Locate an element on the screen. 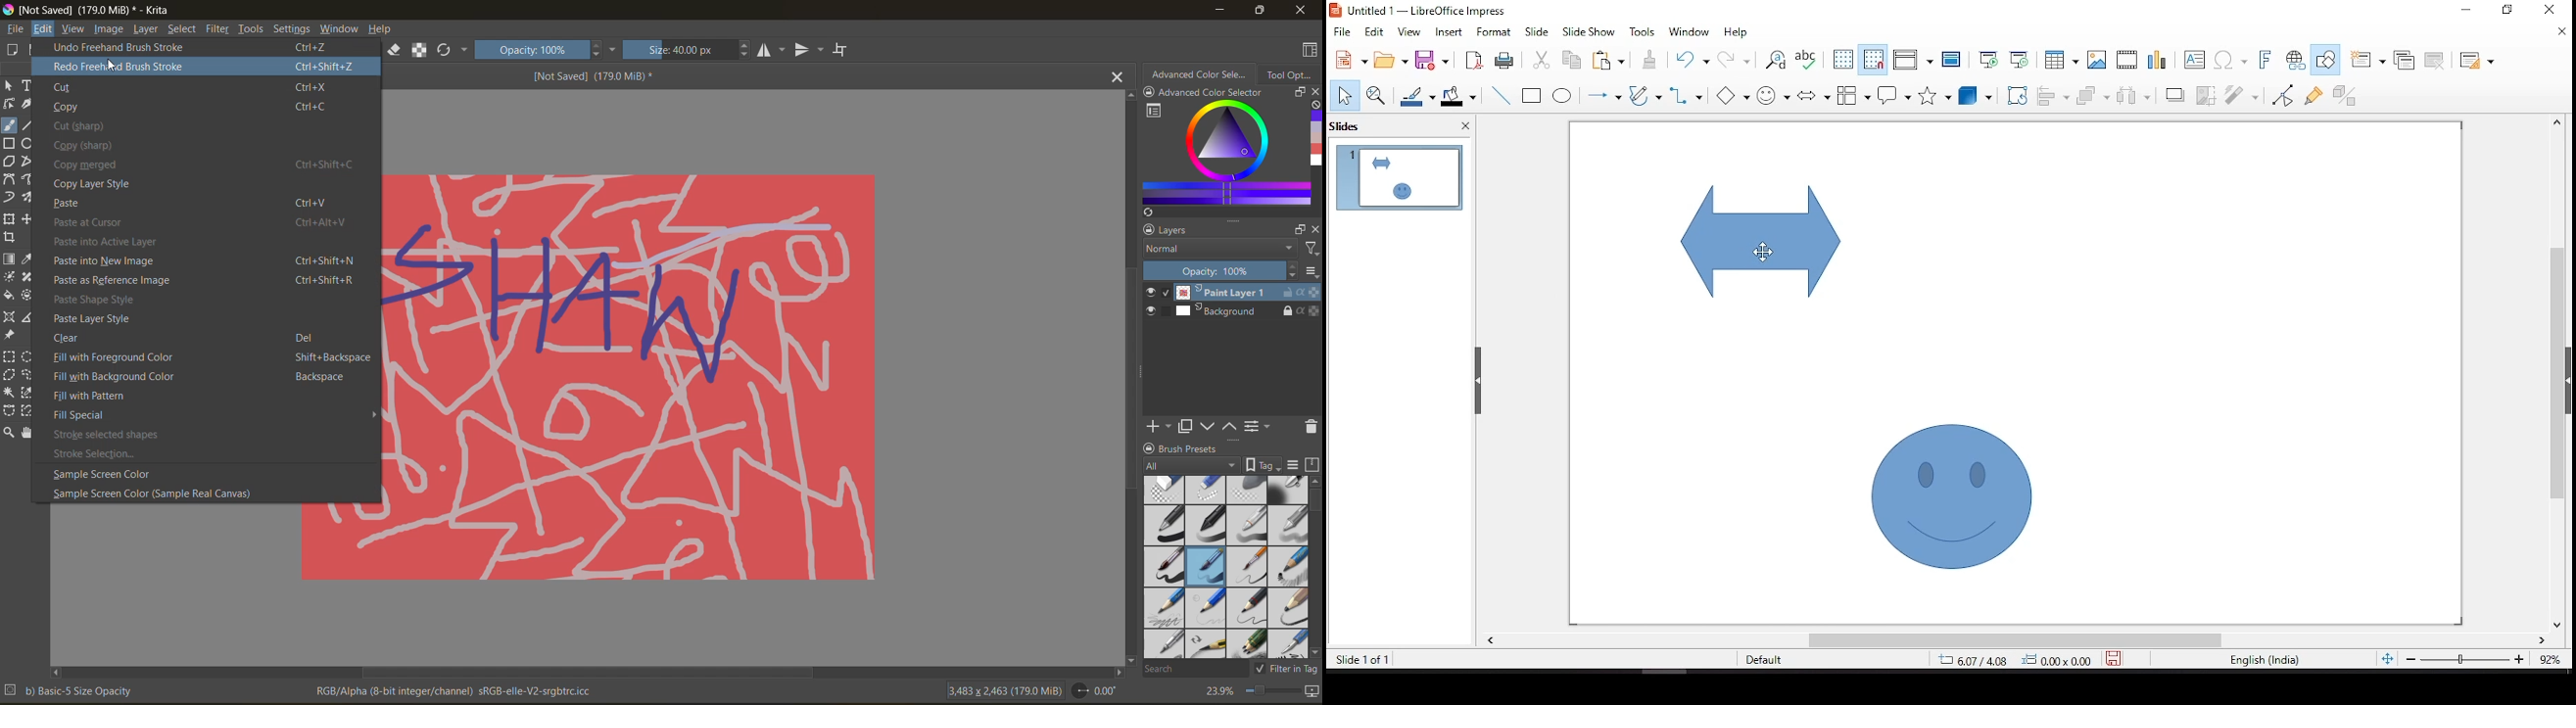 This screenshot has height=728, width=2576. scroll right is located at coordinates (1115, 669).